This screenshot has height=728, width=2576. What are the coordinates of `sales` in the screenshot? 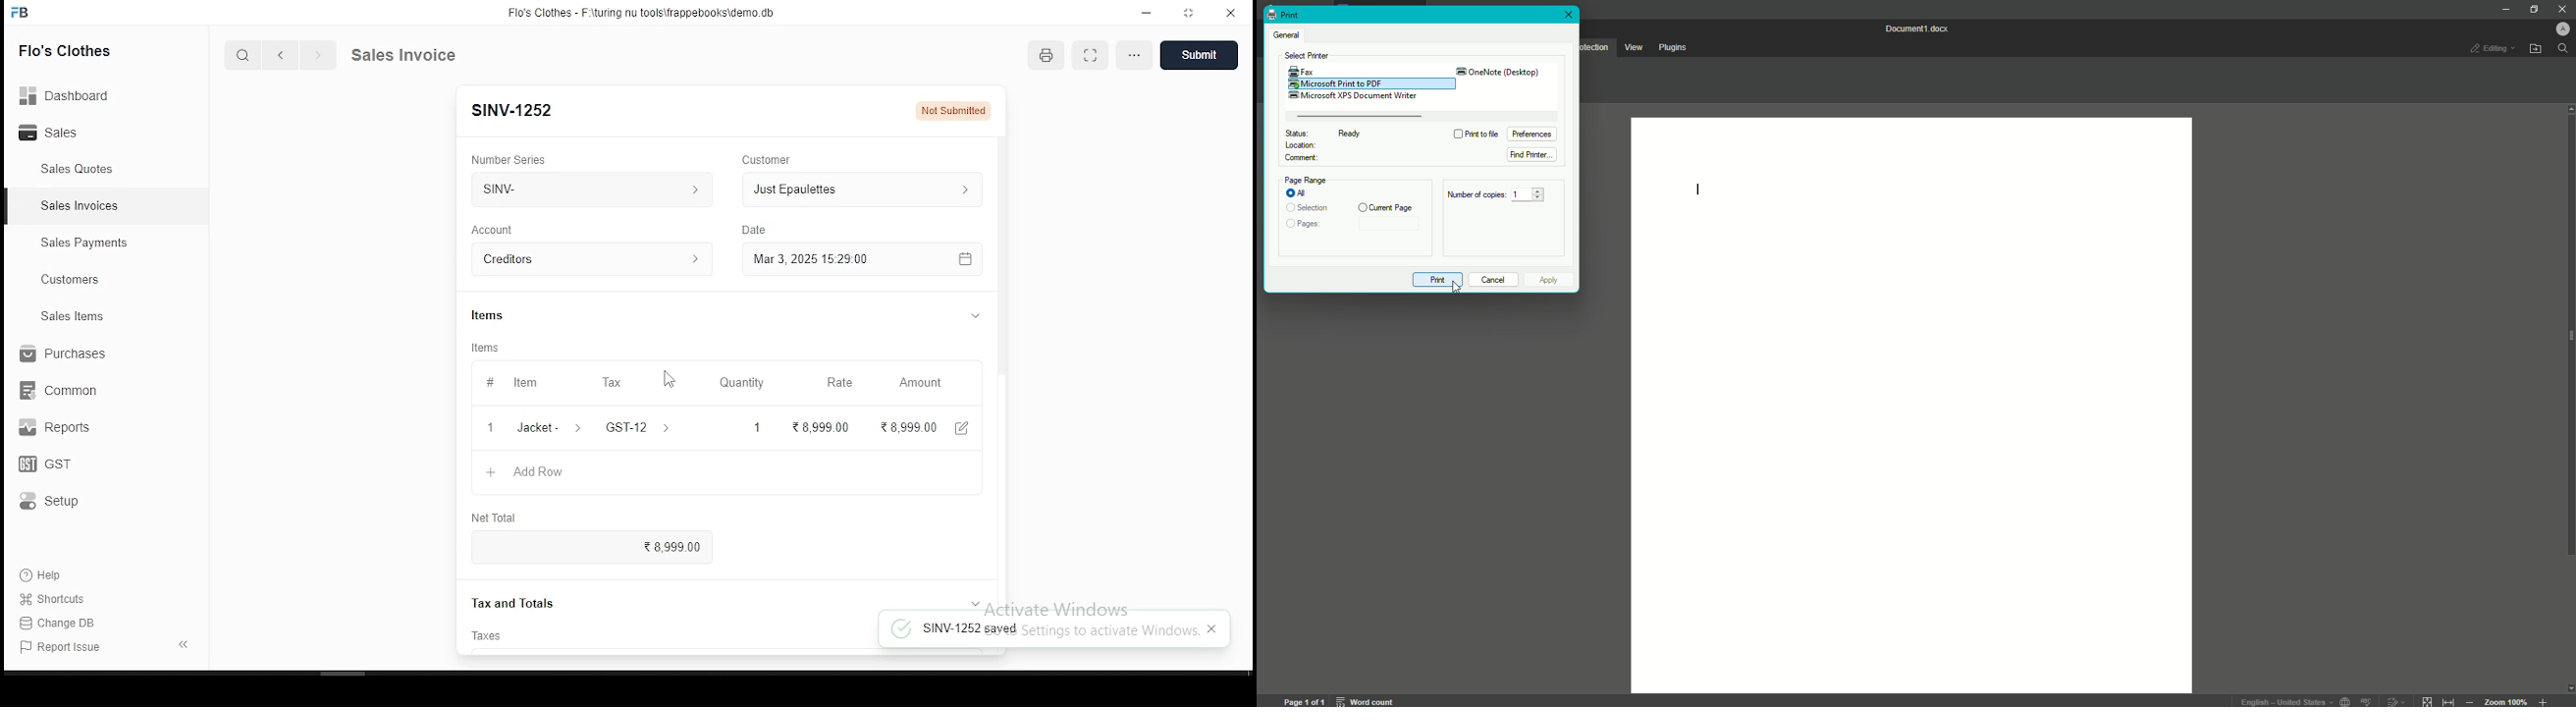 It's located at (74, 169).